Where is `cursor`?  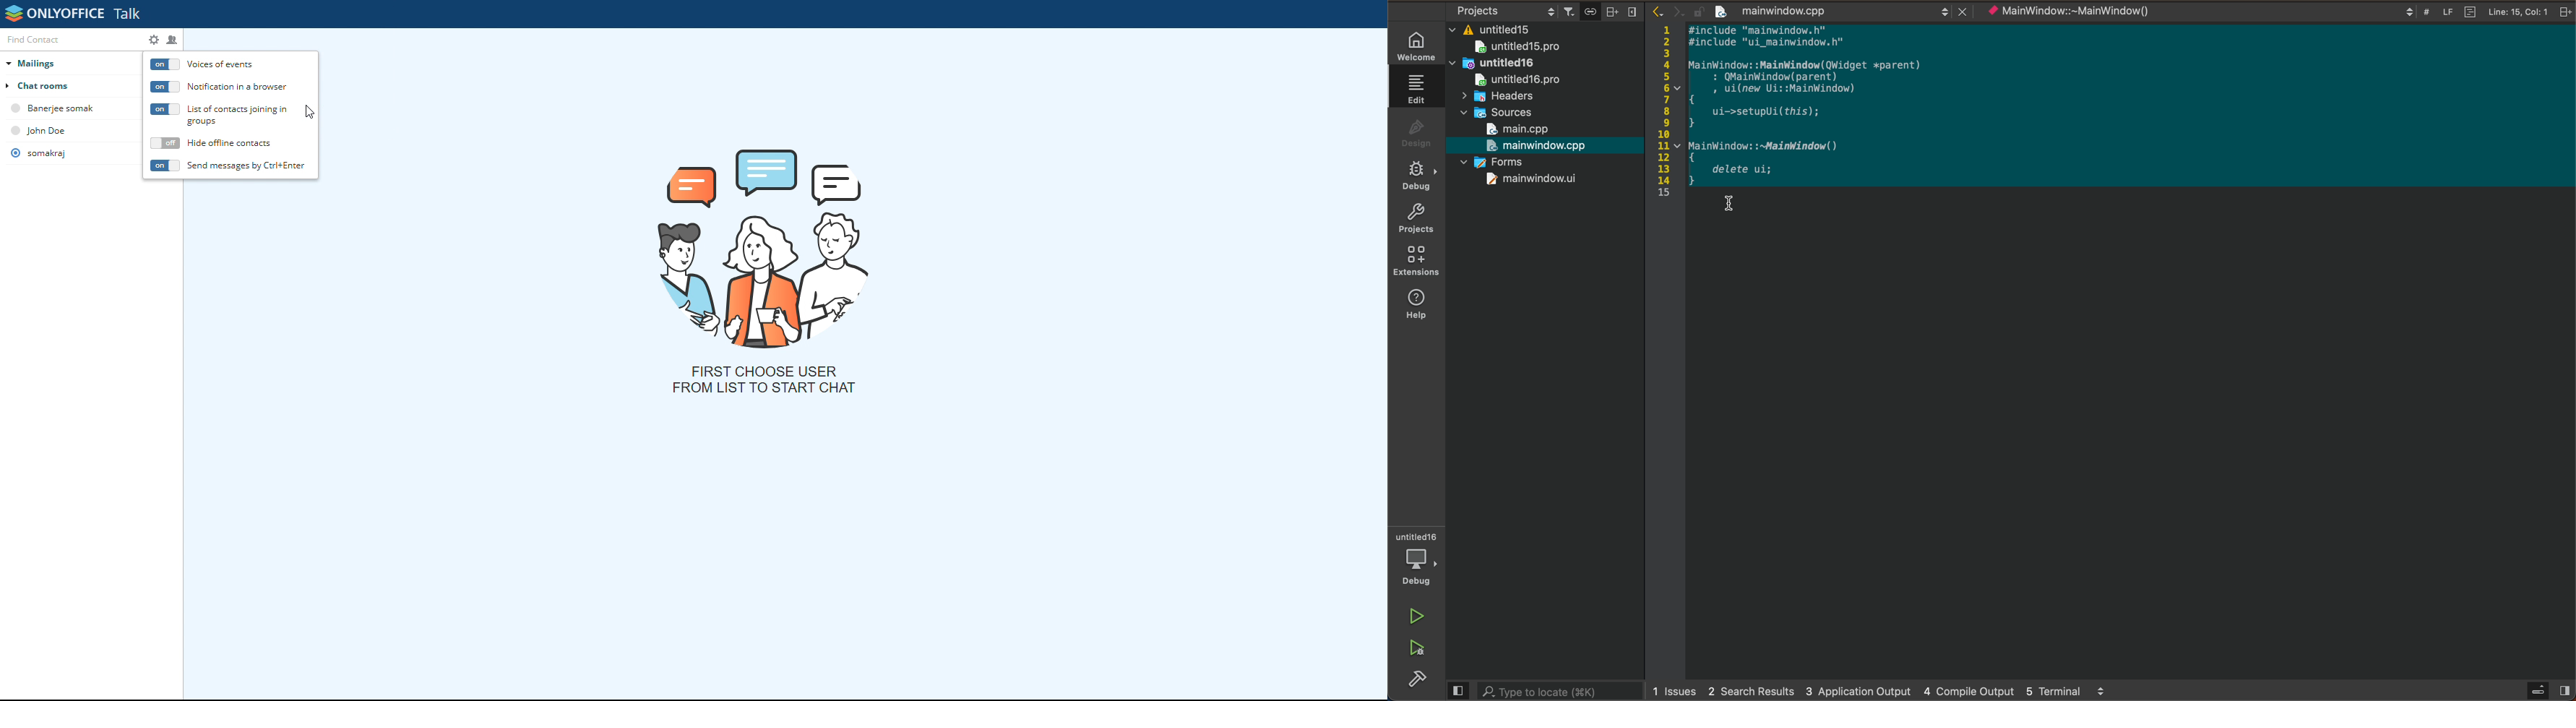 cursor is located at coordinates (1731, 204).